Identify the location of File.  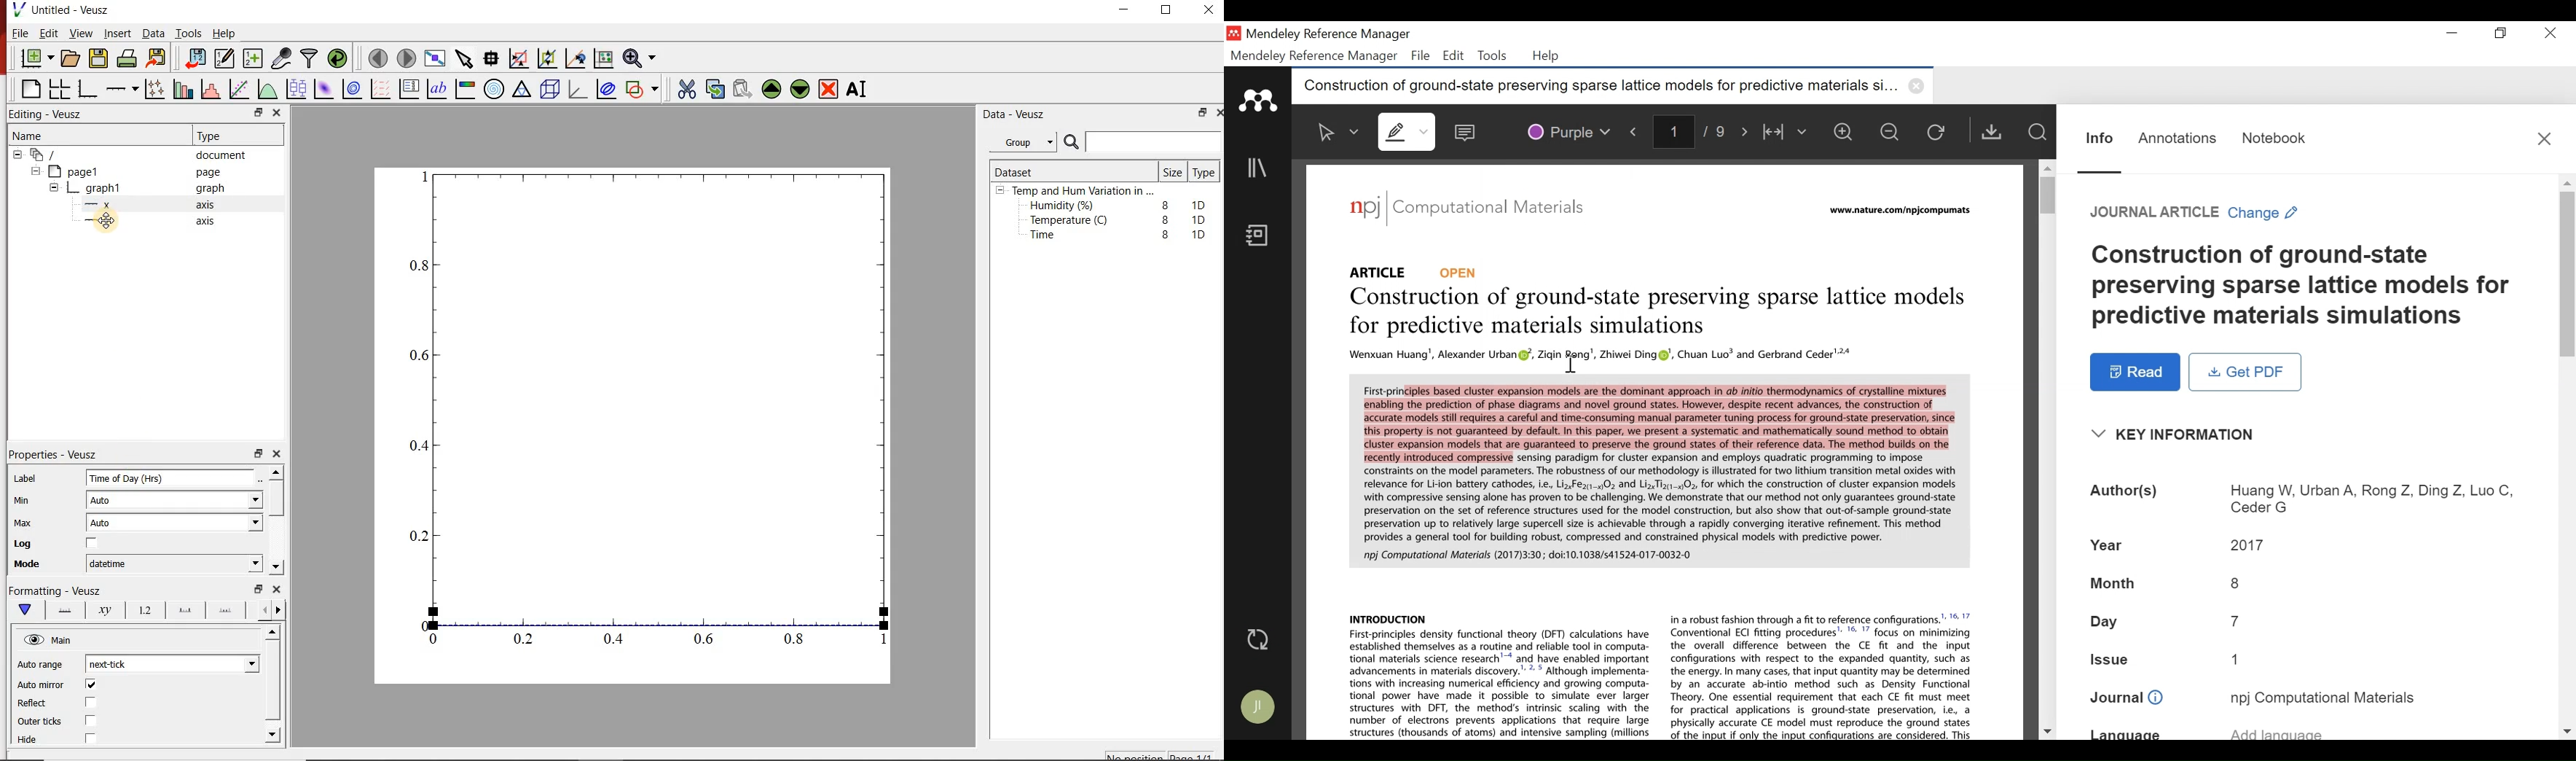
(1420, 56).